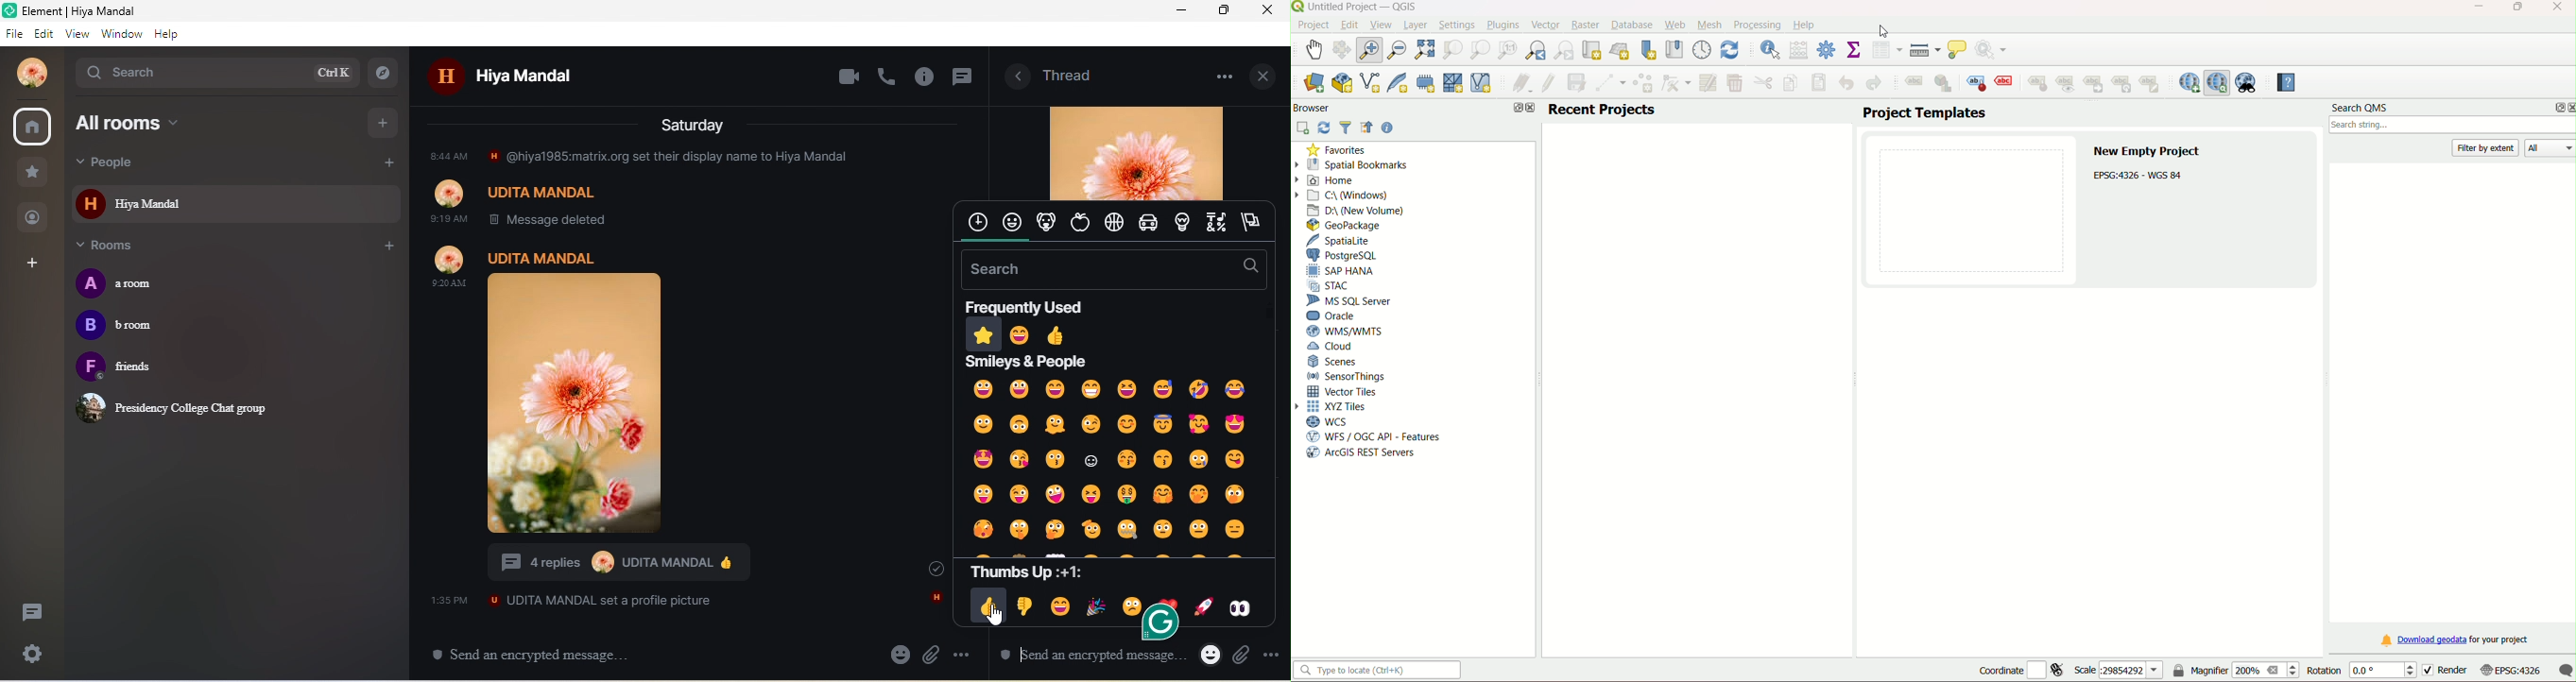 The height and width of the screenshot is (700, 2576). I want to click on a room, so click(132, 283).